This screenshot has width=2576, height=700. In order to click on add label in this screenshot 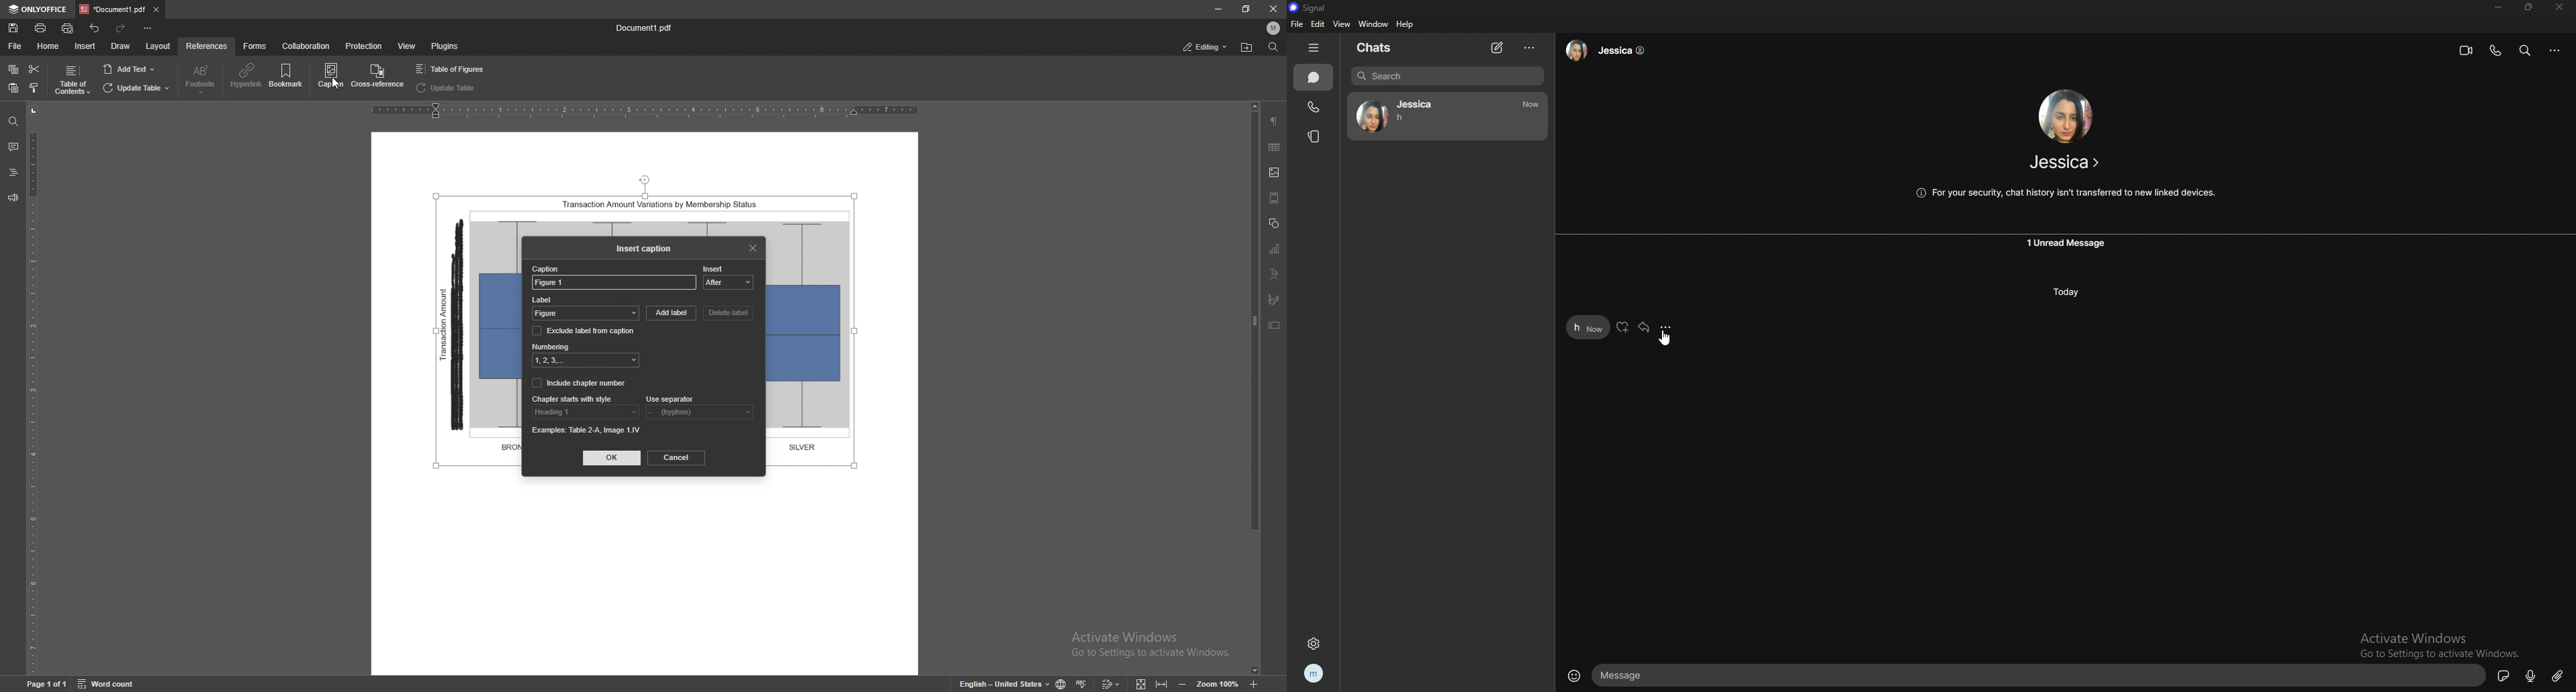, I will do `click(672, 314)`.